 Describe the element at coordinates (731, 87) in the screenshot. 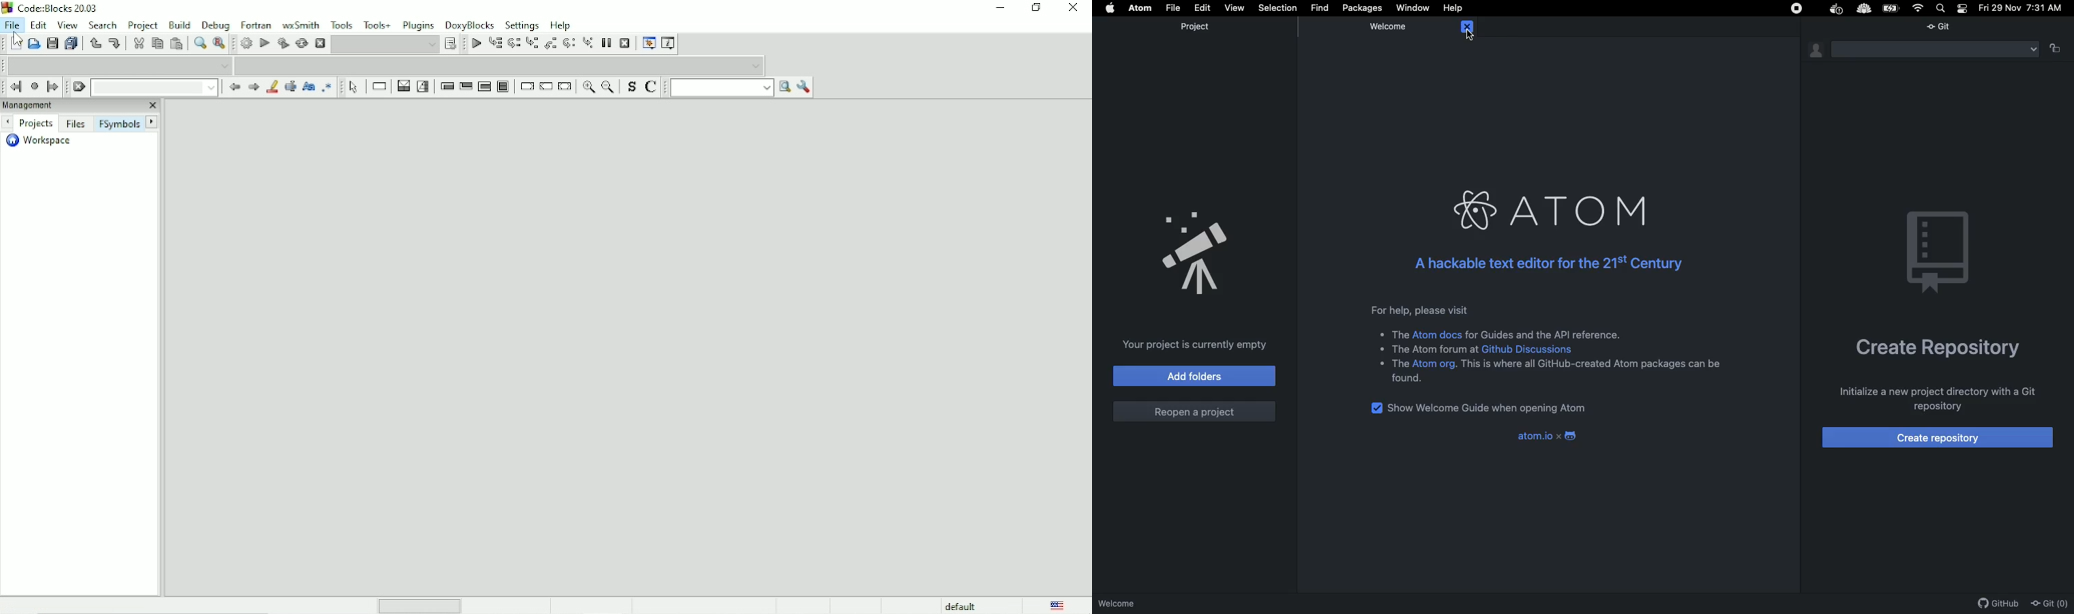

I see `Run search` at that location.